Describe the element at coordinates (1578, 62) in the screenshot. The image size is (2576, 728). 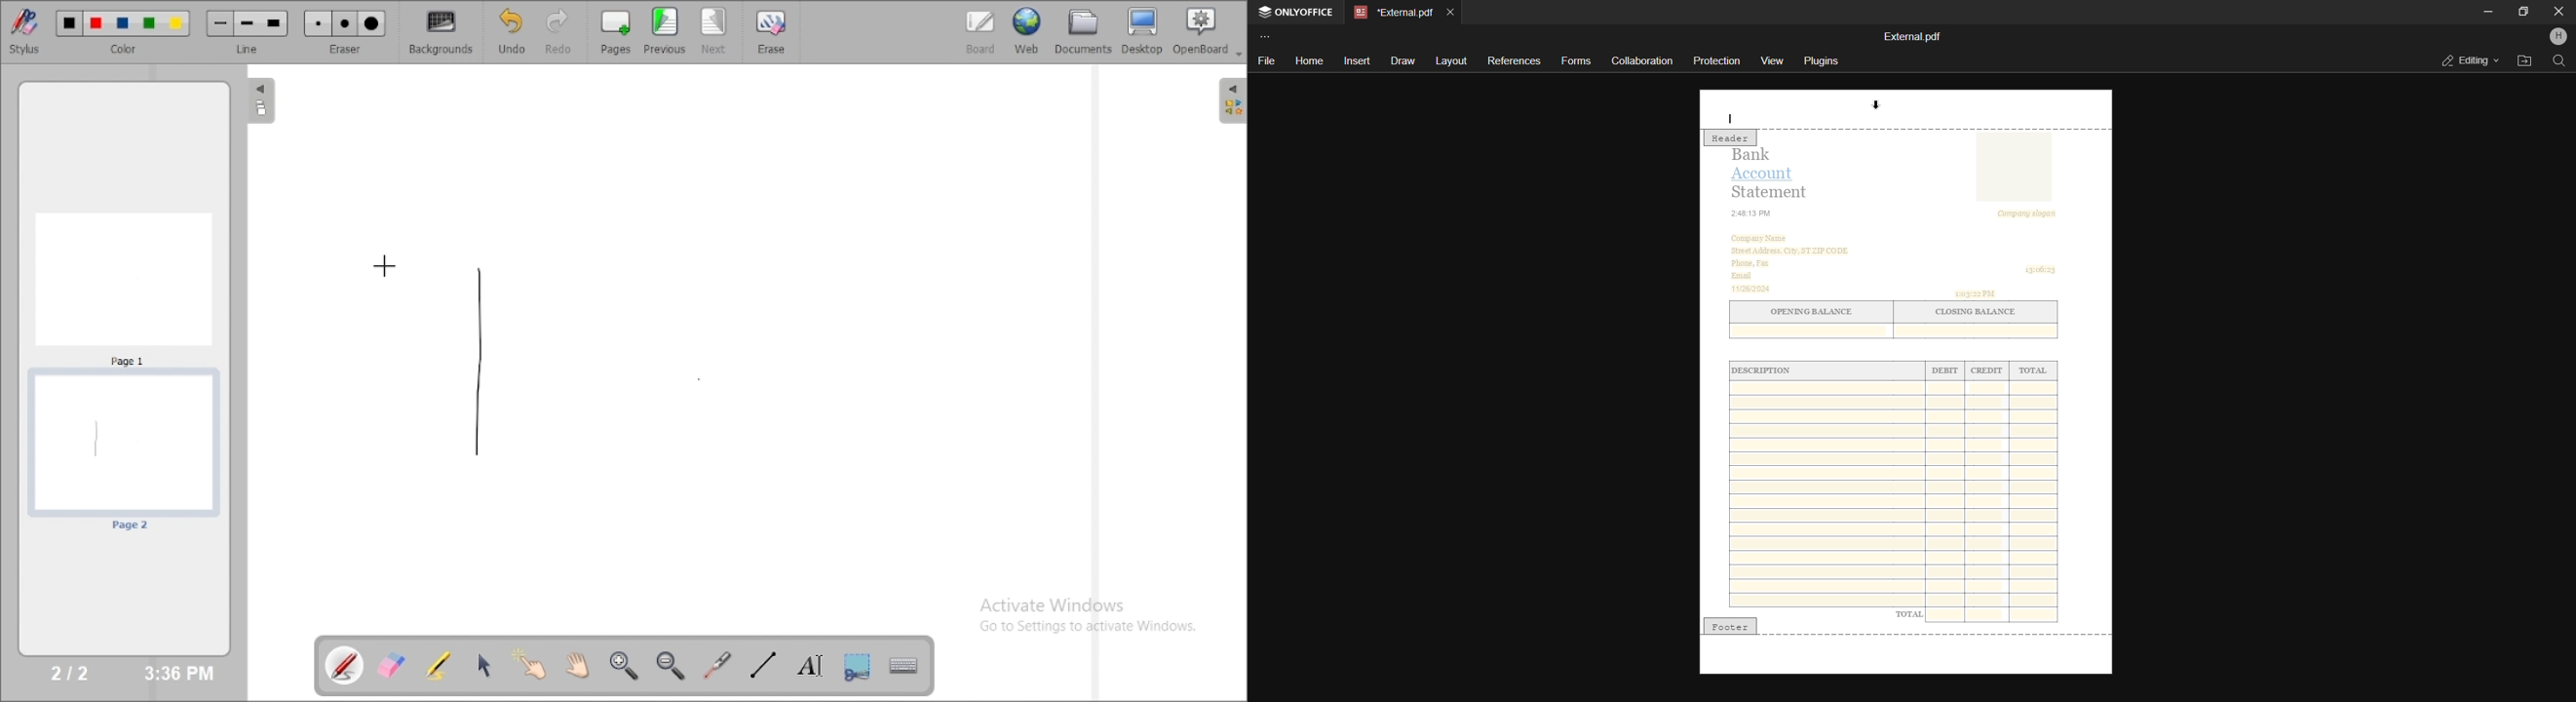
I see `forms` at that location.